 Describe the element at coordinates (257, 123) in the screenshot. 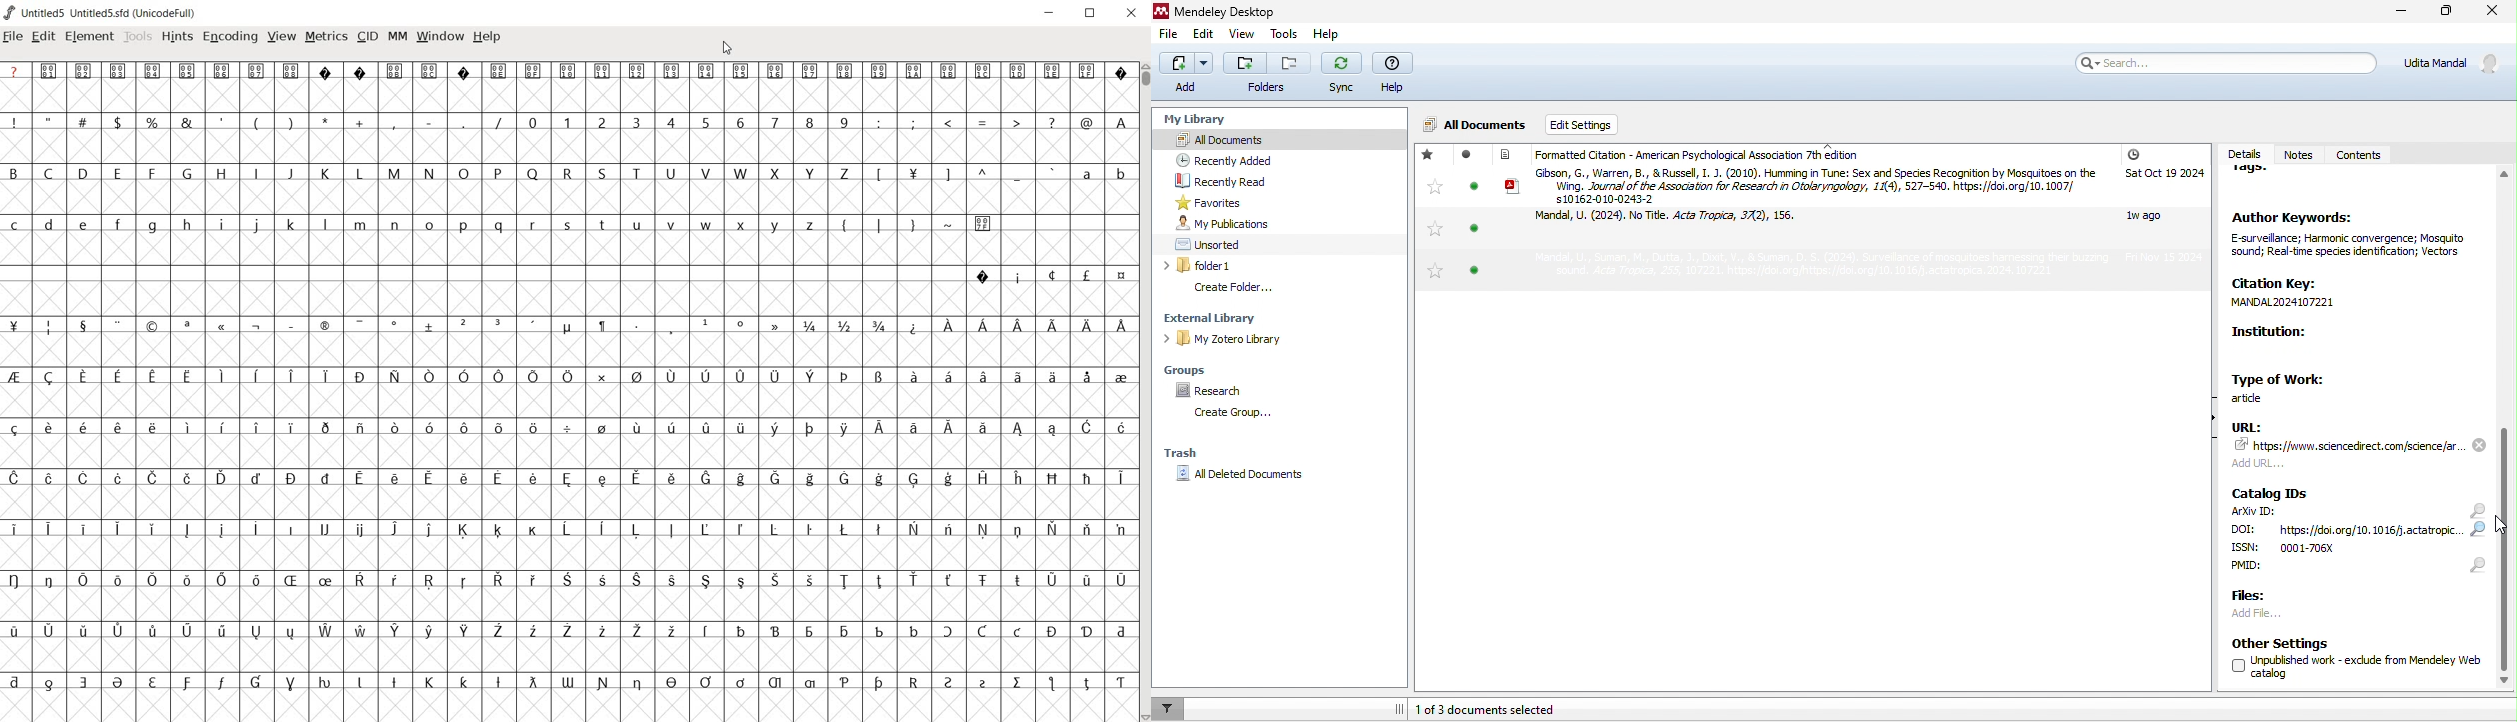

I see `(` at that location.